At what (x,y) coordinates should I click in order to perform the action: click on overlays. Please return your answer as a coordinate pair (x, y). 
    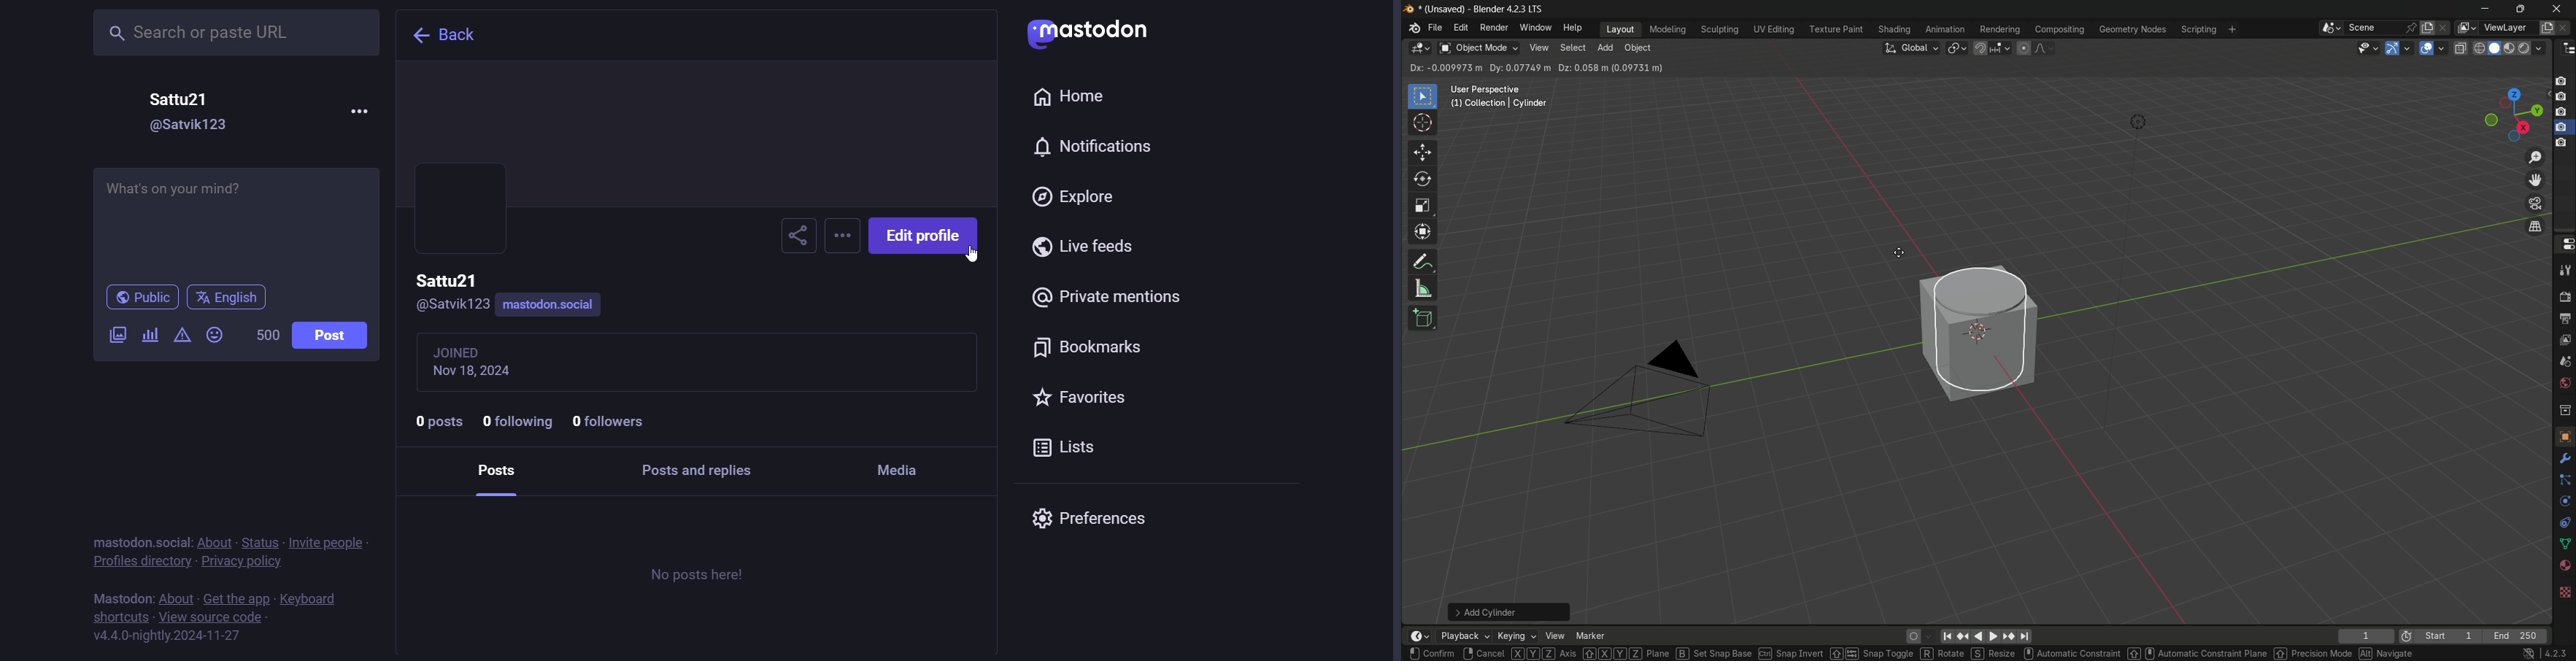
    Looking at the image, I should click on (2444, 48).